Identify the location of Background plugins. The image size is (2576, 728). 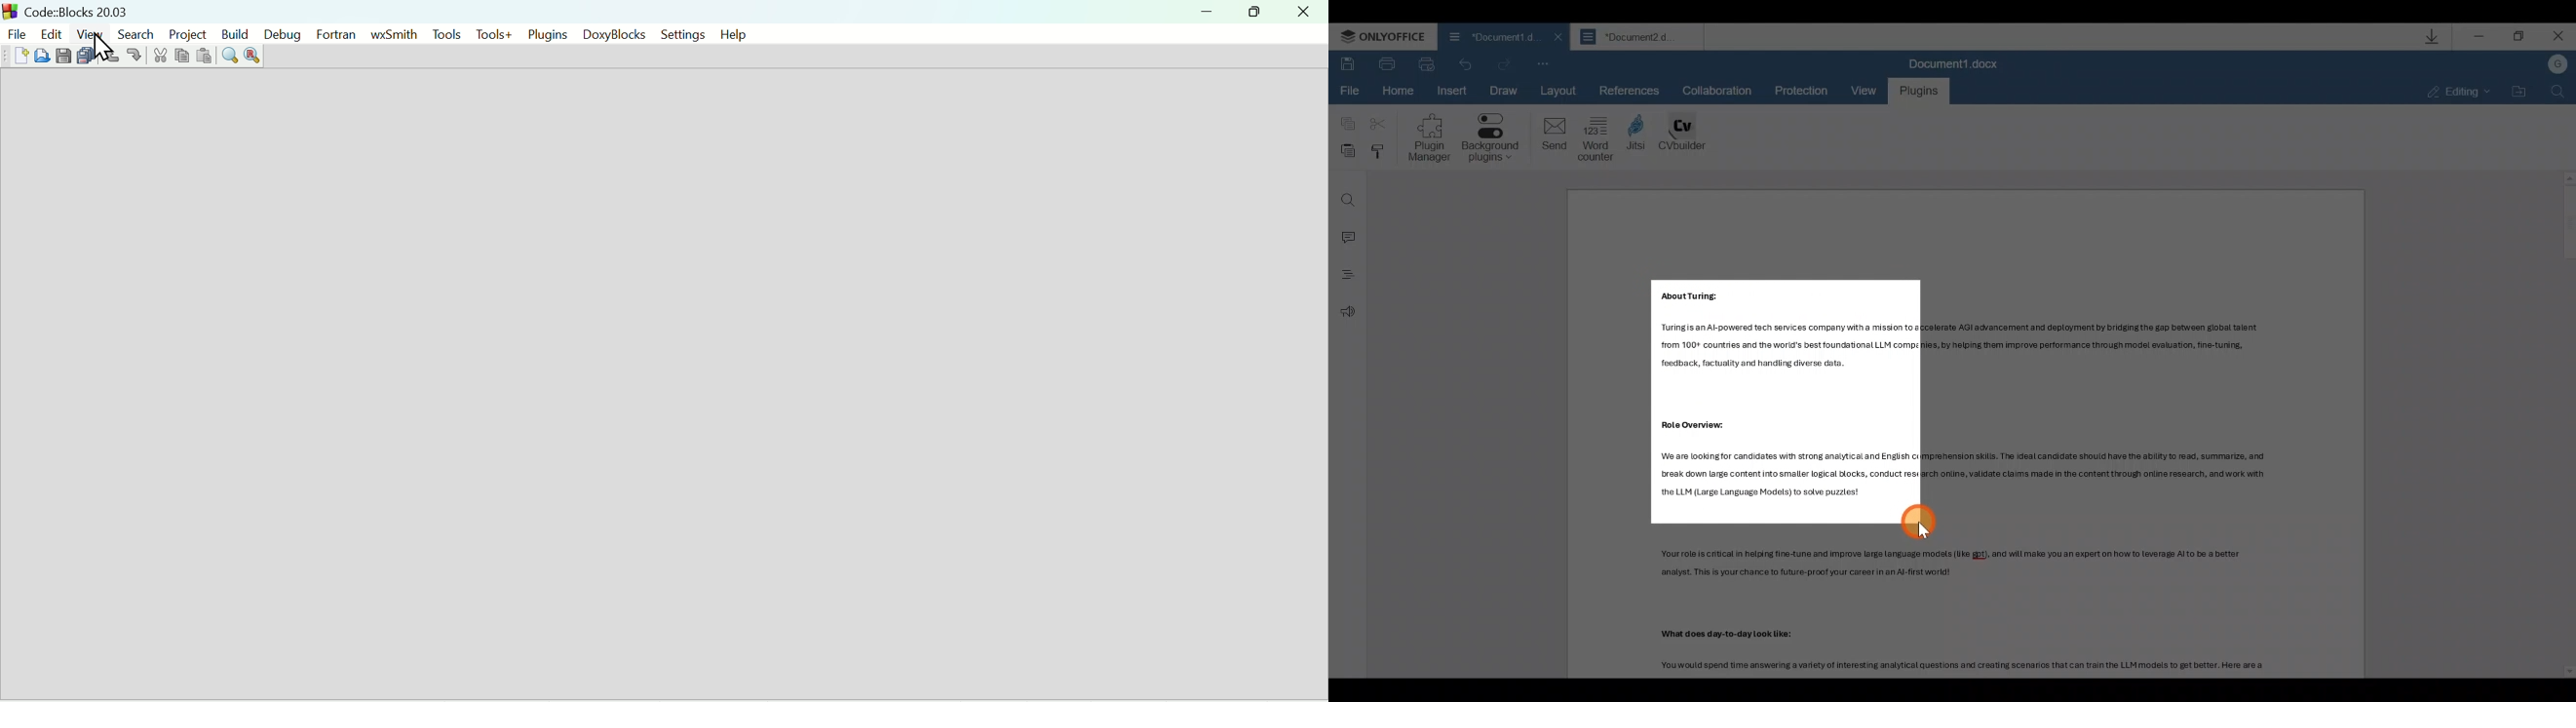
(1490, 140).